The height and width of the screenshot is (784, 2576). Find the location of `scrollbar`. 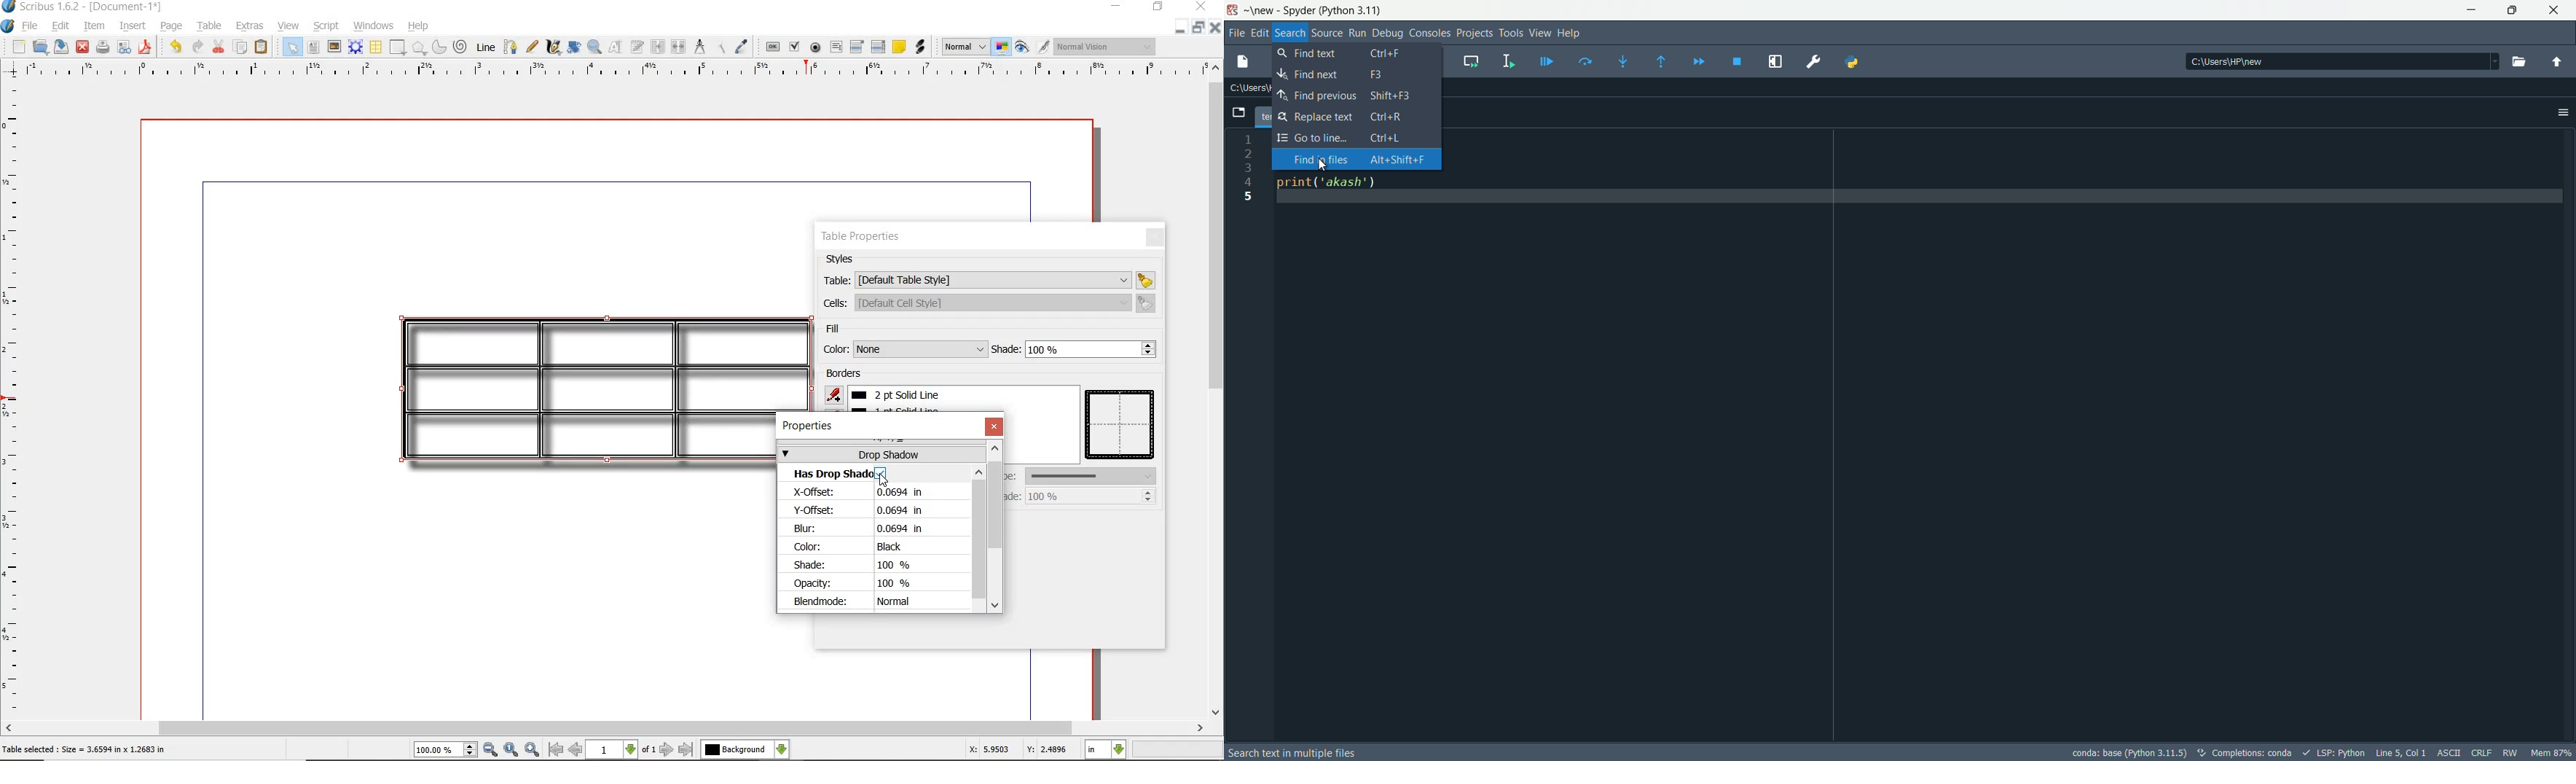

scrollbar is located at coordinates (1217, 388).